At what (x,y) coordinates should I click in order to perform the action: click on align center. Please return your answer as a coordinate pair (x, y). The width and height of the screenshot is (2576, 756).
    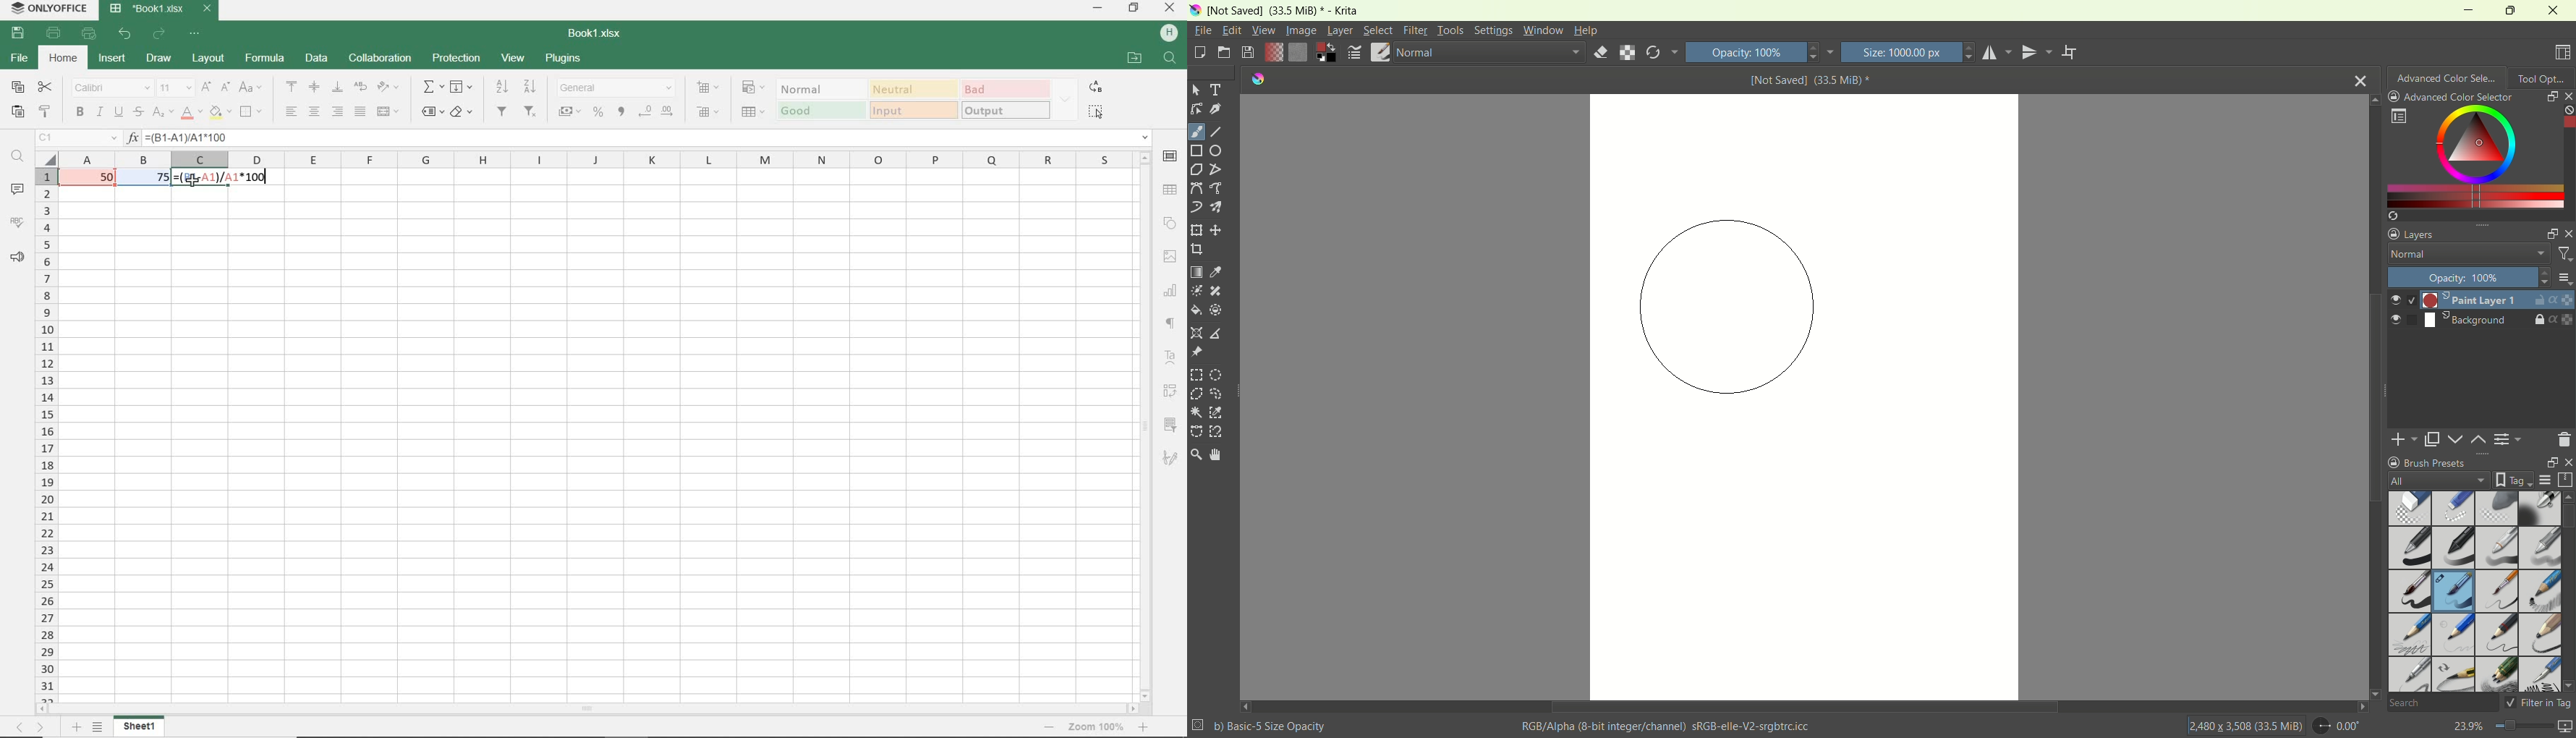
    Looking at the image, I should click on (315, 113).